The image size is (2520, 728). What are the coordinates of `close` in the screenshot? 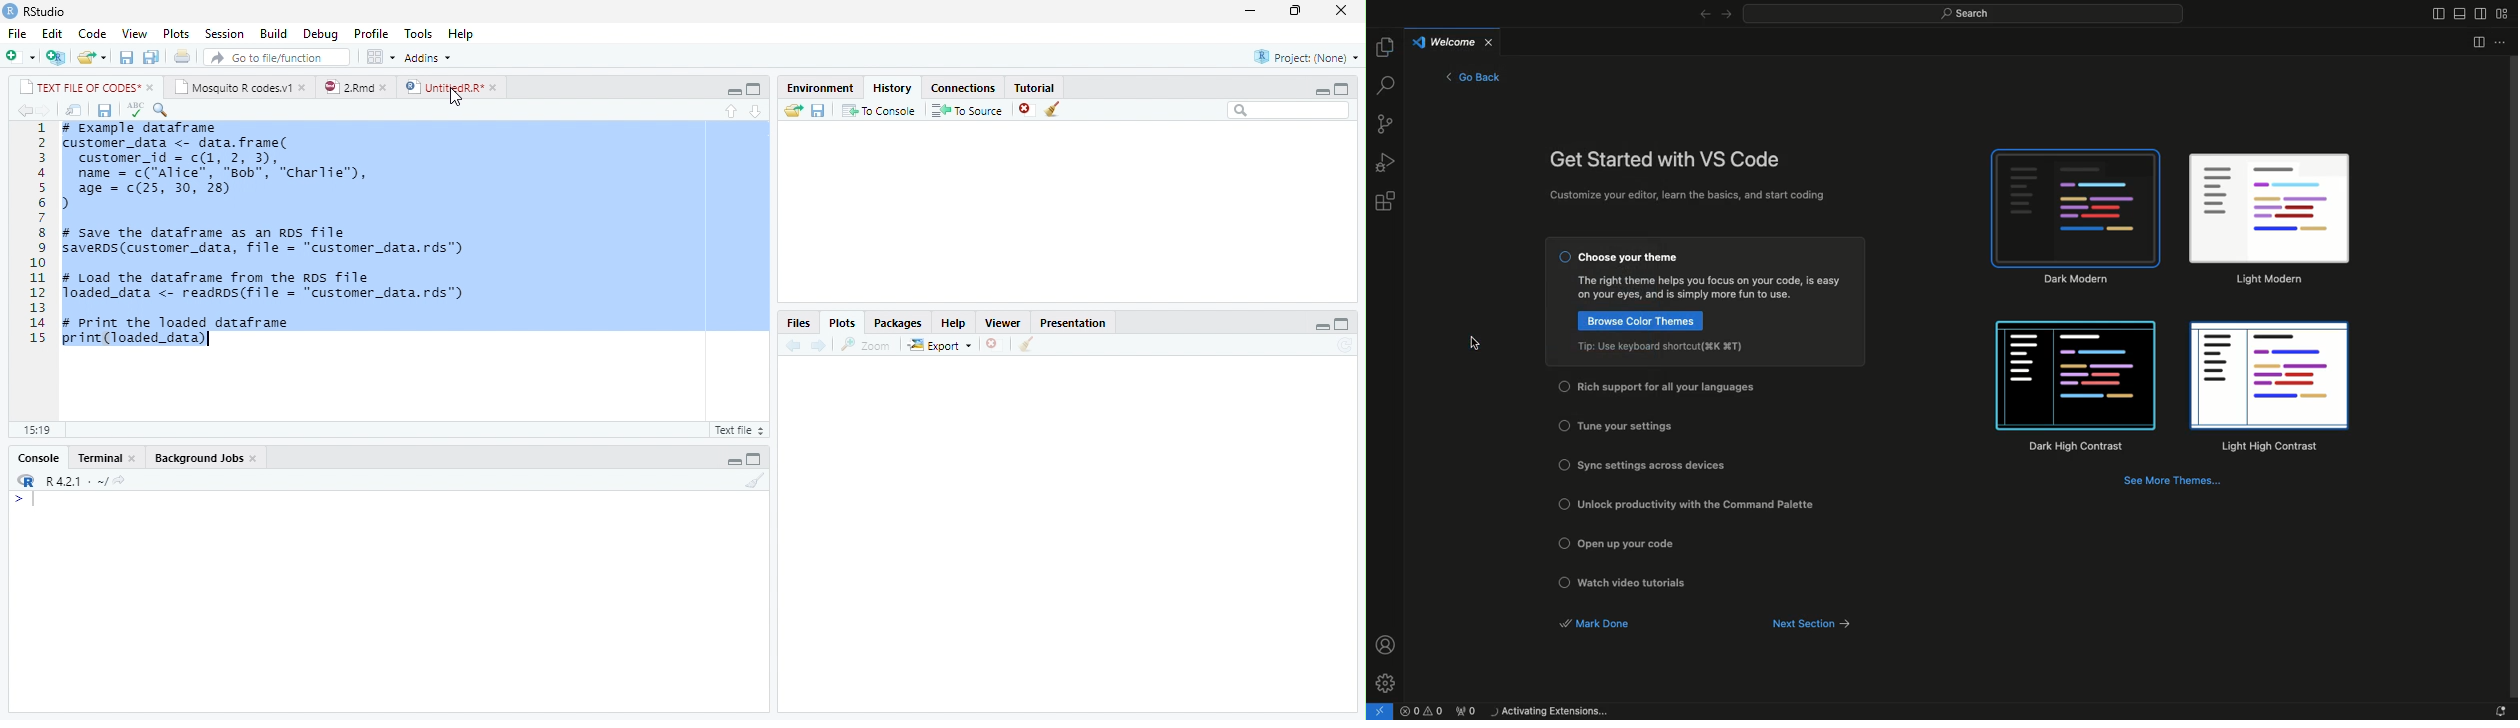 It's located at (134, 459).